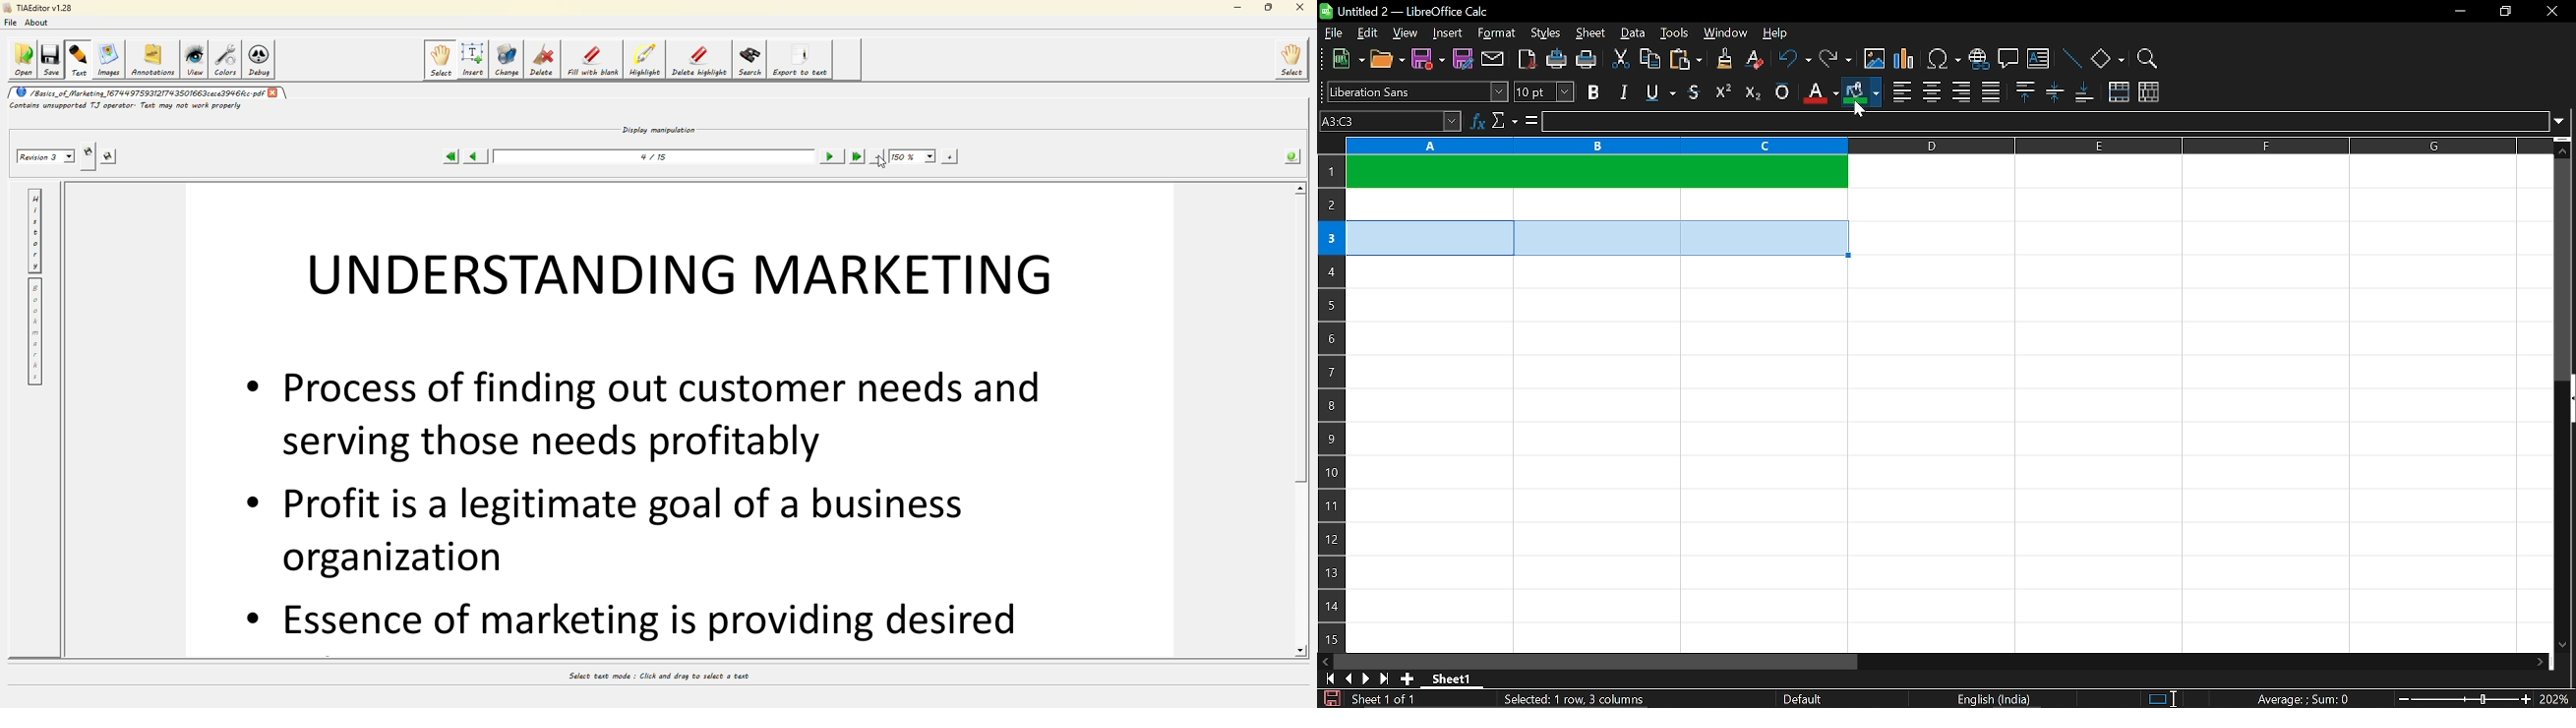 The width and height of the screenshot is (2576, 728). What do you see at coordinates (1387, 61) in the screenshot?
I see `open` at bounding box center [1387, 61].